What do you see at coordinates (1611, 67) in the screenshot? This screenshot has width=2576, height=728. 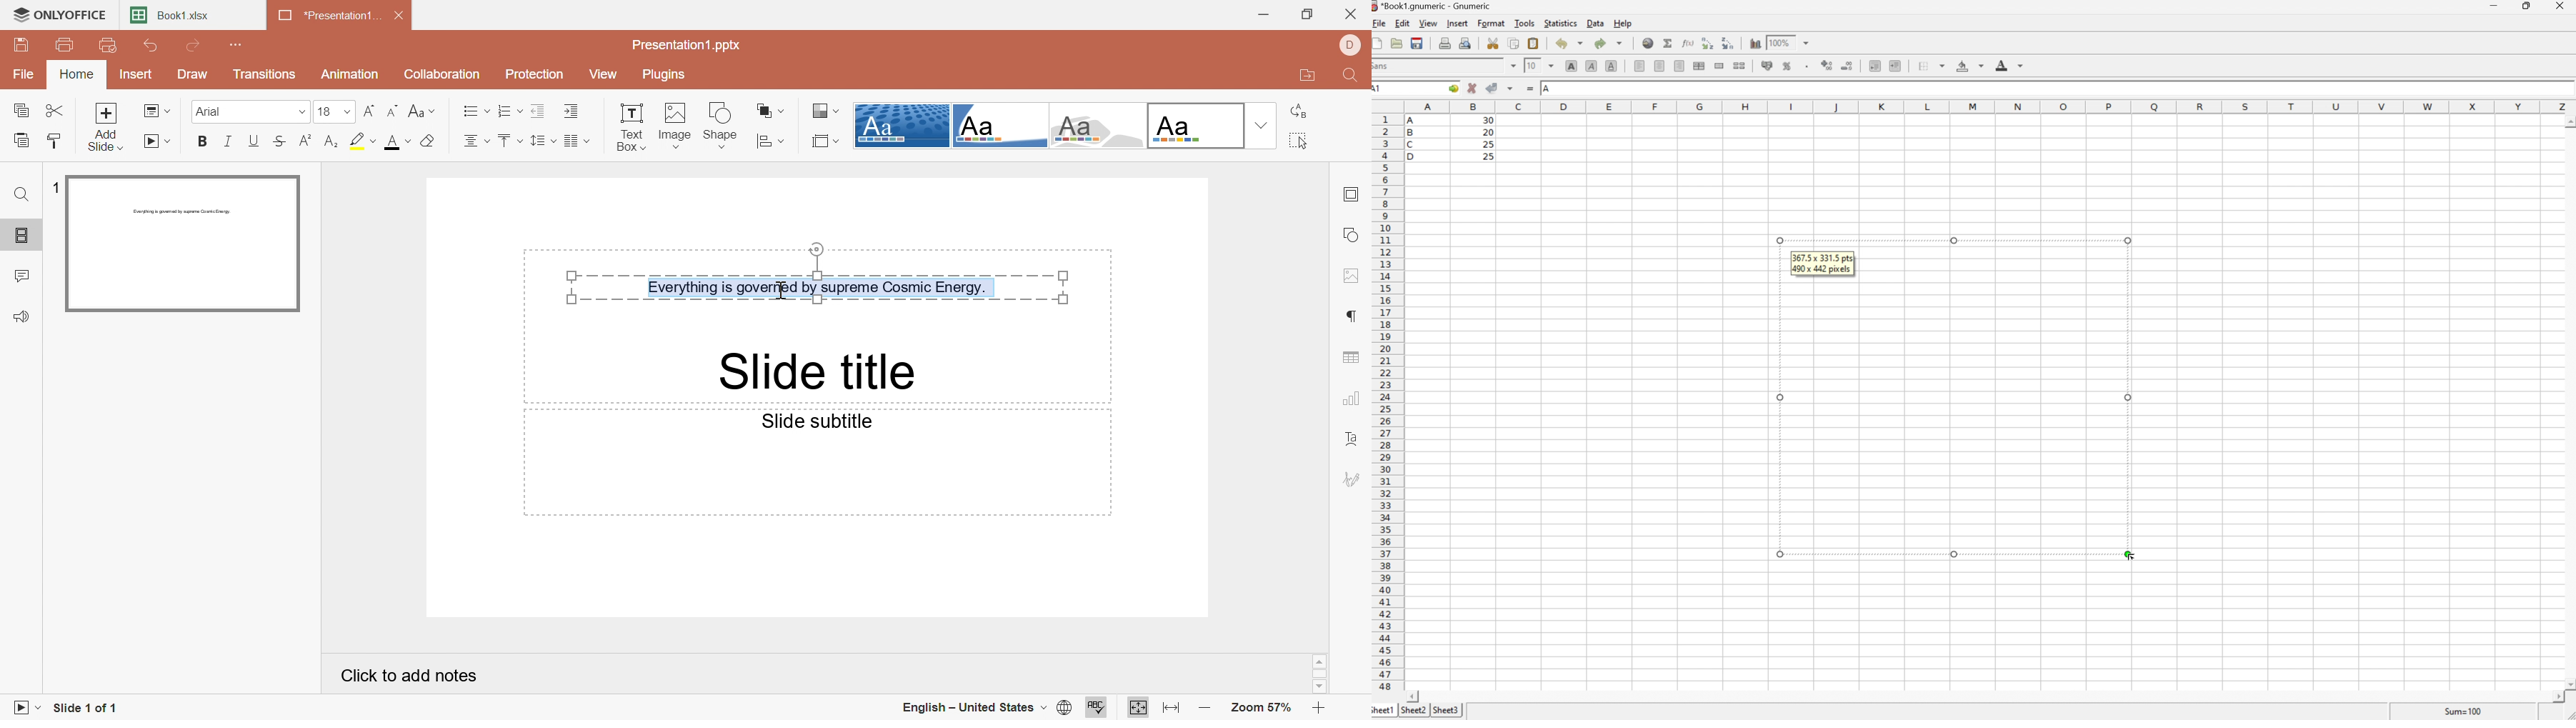 I see `Underline` at bounding box center [1611, 67].